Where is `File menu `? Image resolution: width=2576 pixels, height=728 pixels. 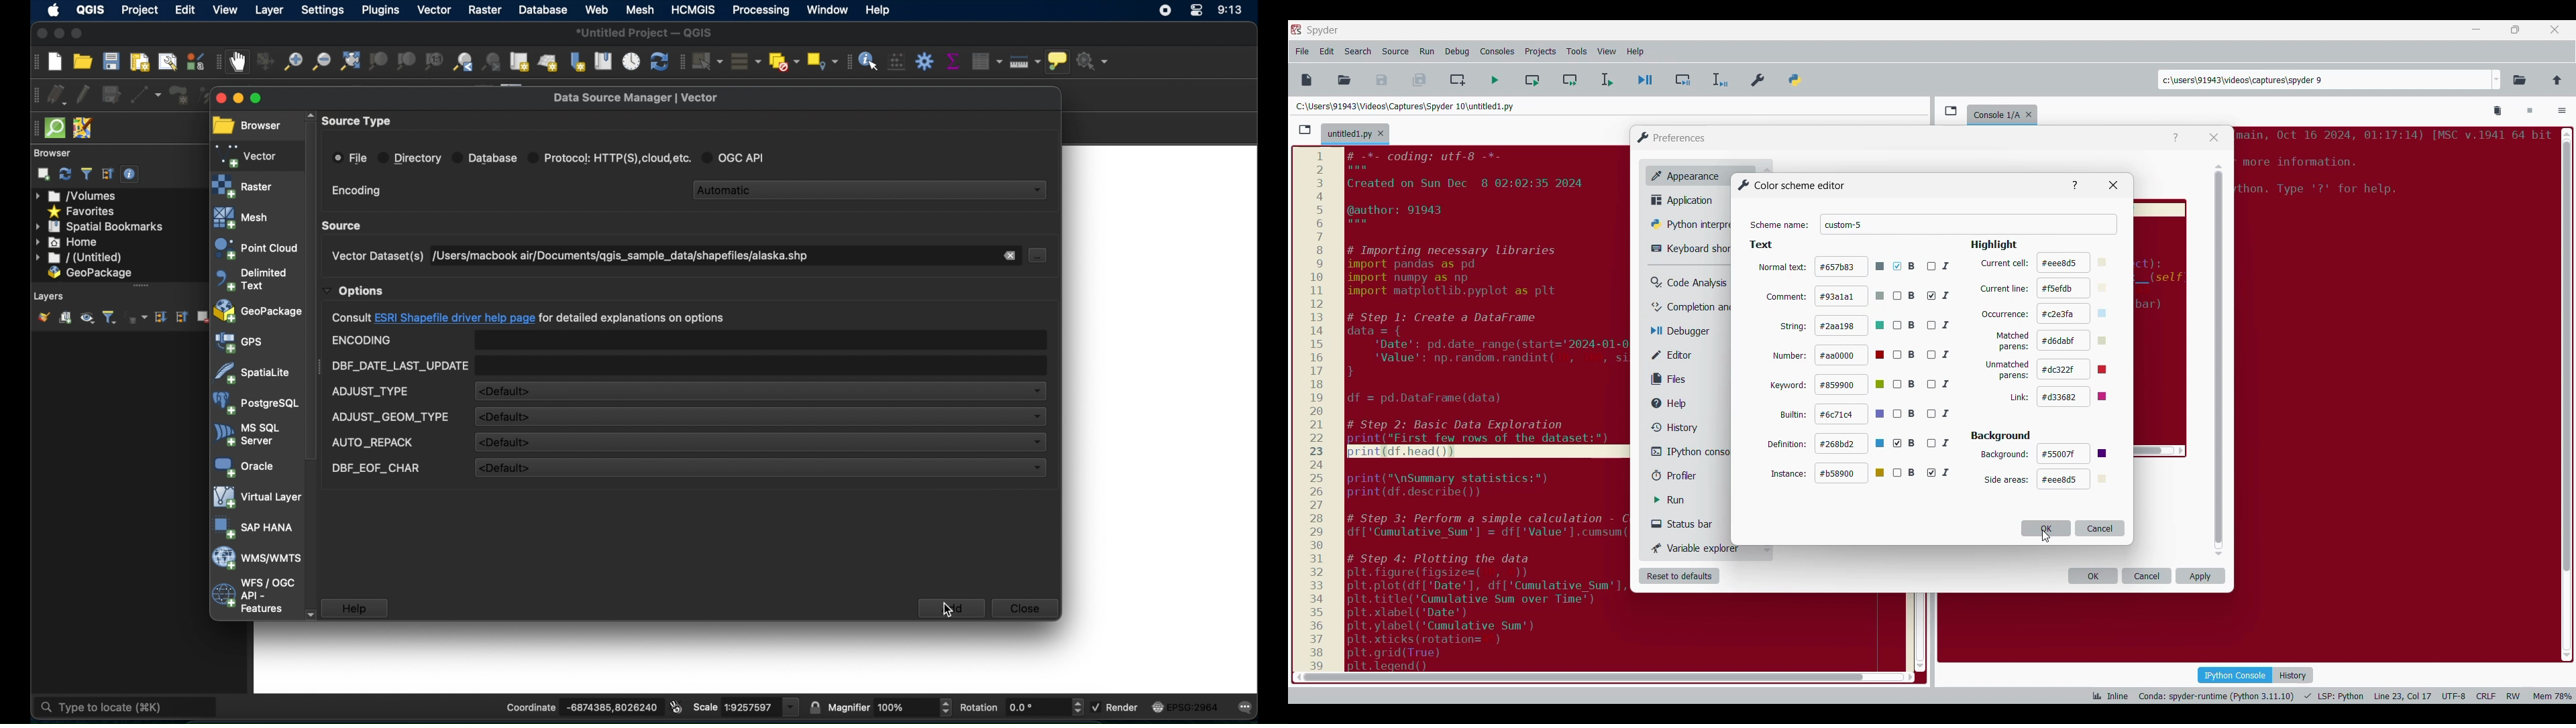 File menu  is located at coordinates (1302, 52).